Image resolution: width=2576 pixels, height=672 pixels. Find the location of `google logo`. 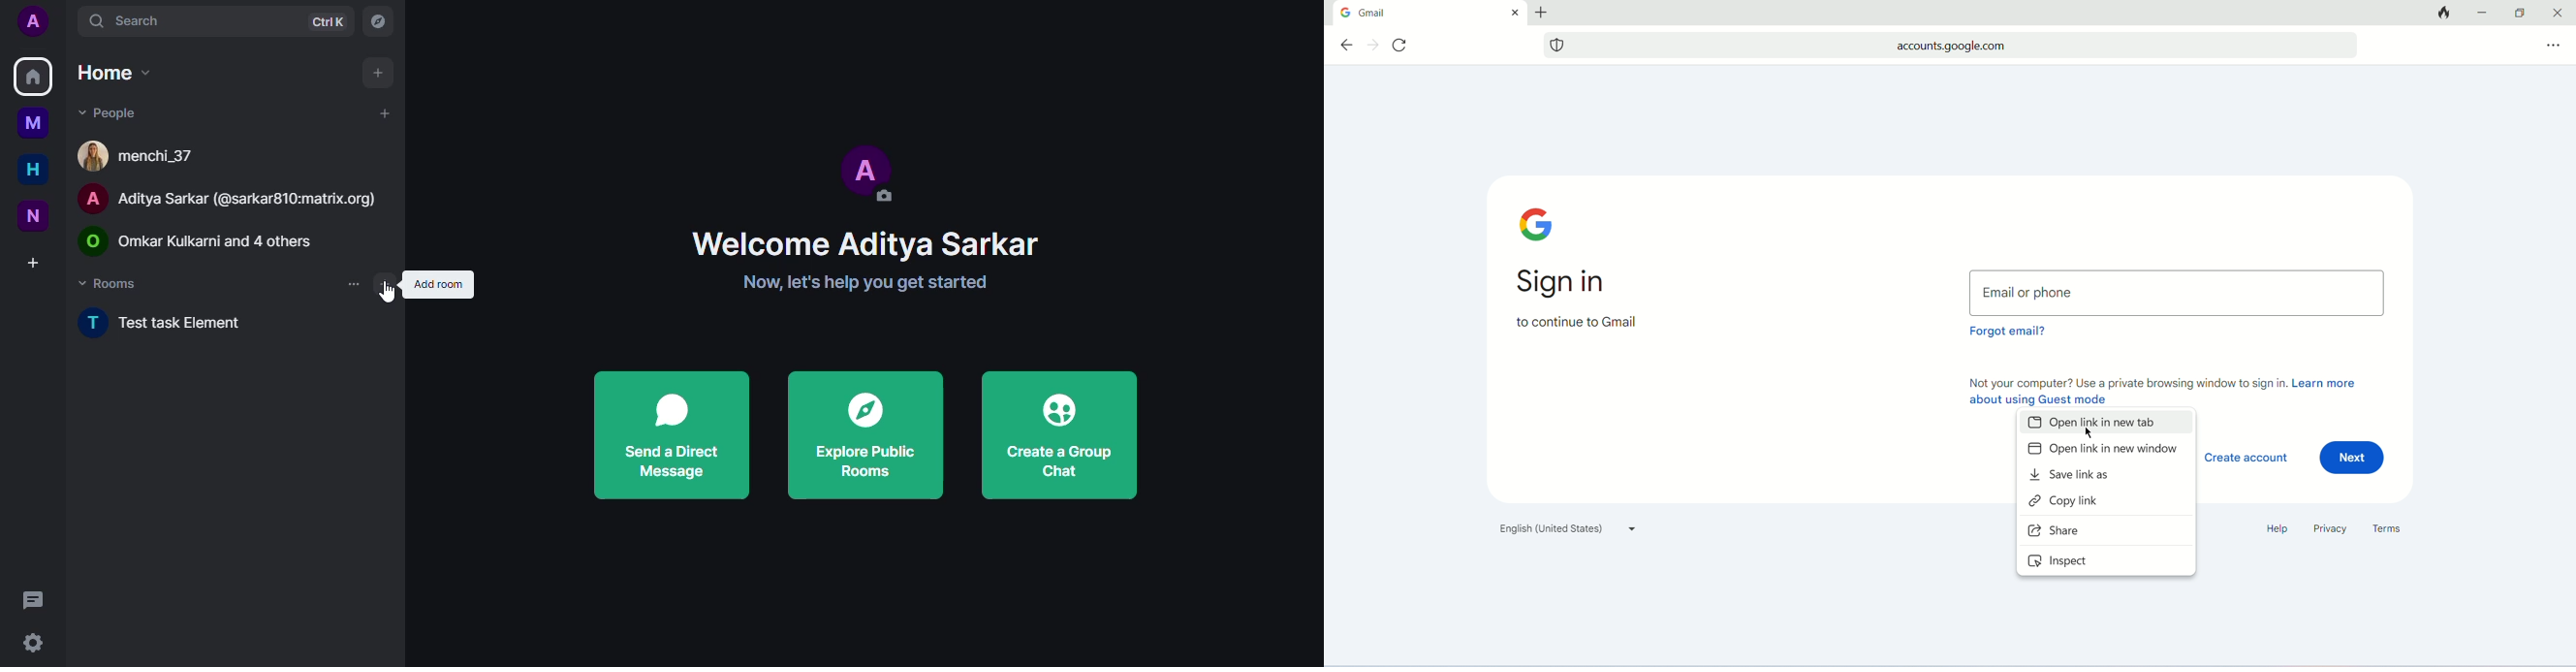

google logo is located at coordinates (1345, 12).